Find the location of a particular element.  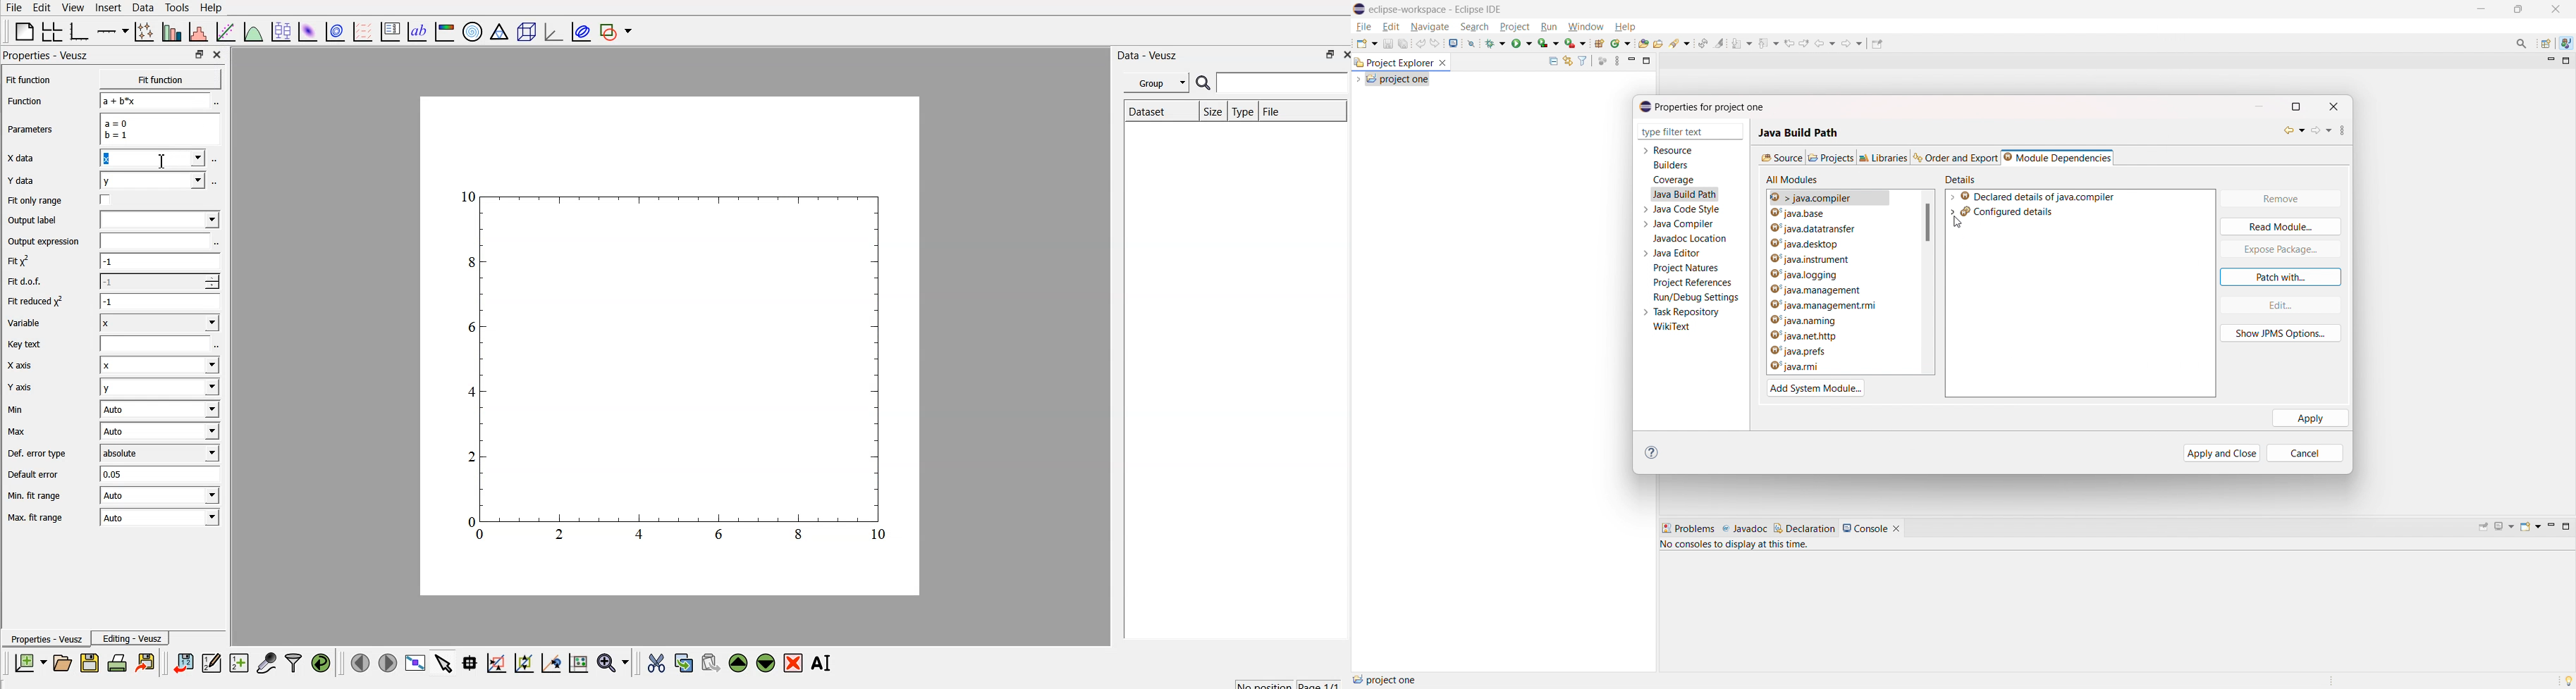

Properties - Veusz is located at coordinates (49, 56).